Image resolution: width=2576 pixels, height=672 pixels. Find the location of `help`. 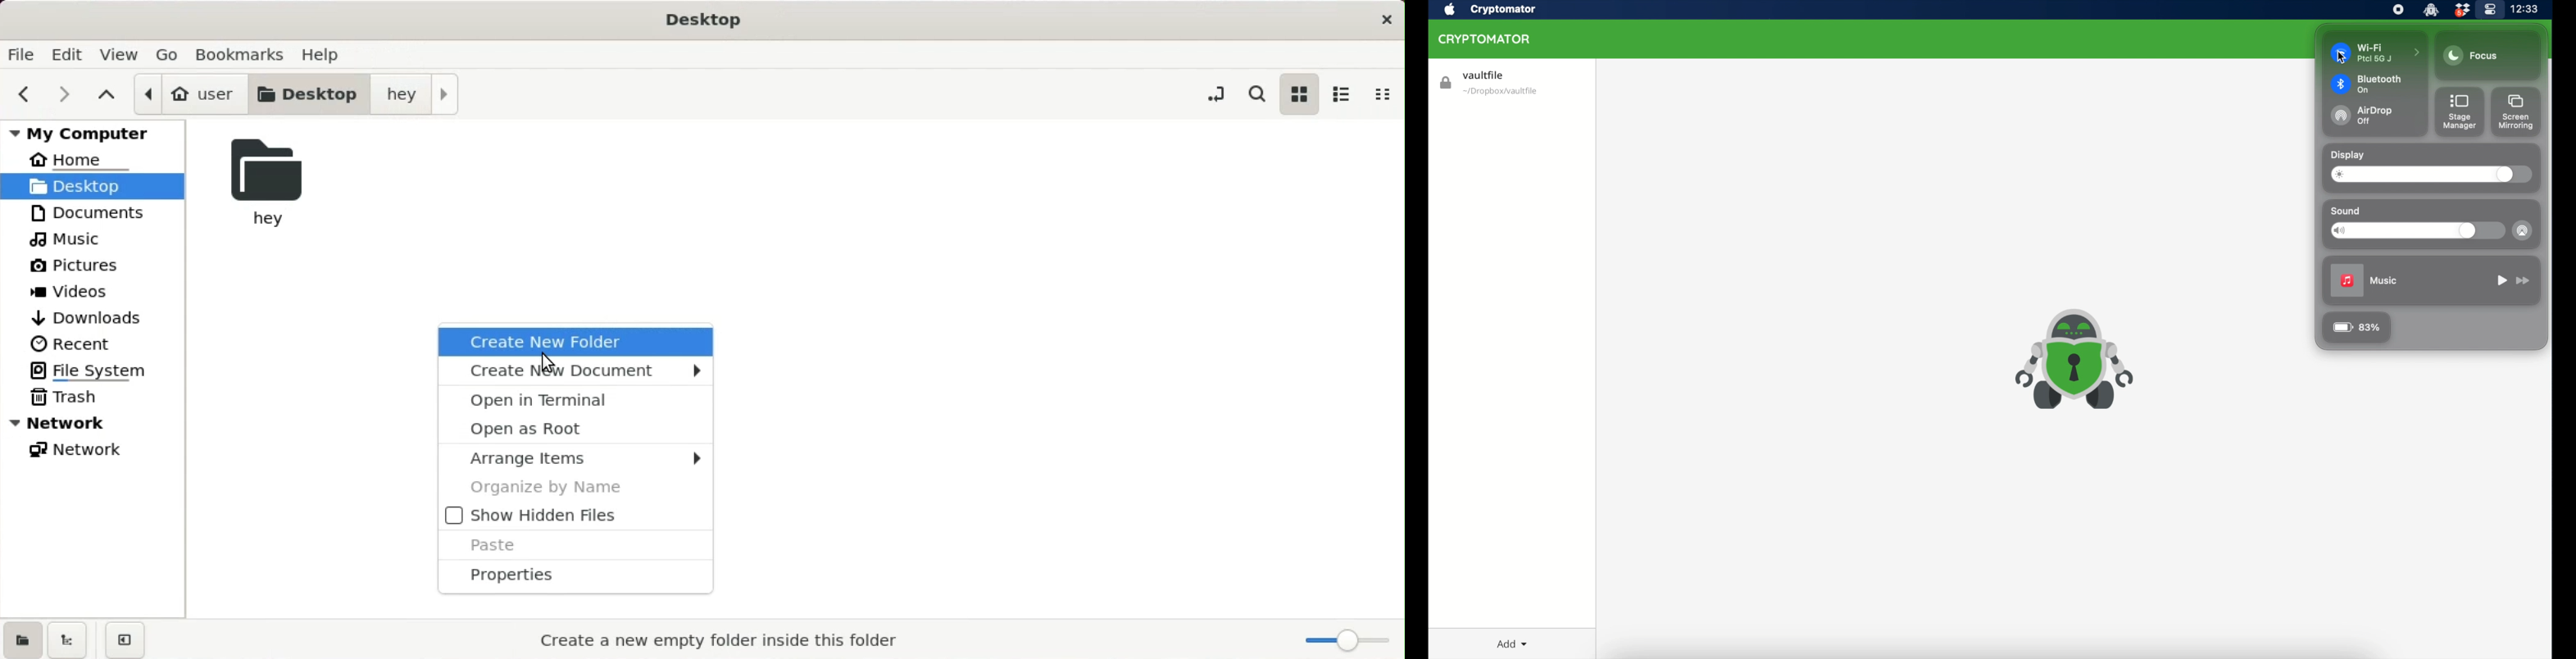

help is located at coordinates (325, 52).